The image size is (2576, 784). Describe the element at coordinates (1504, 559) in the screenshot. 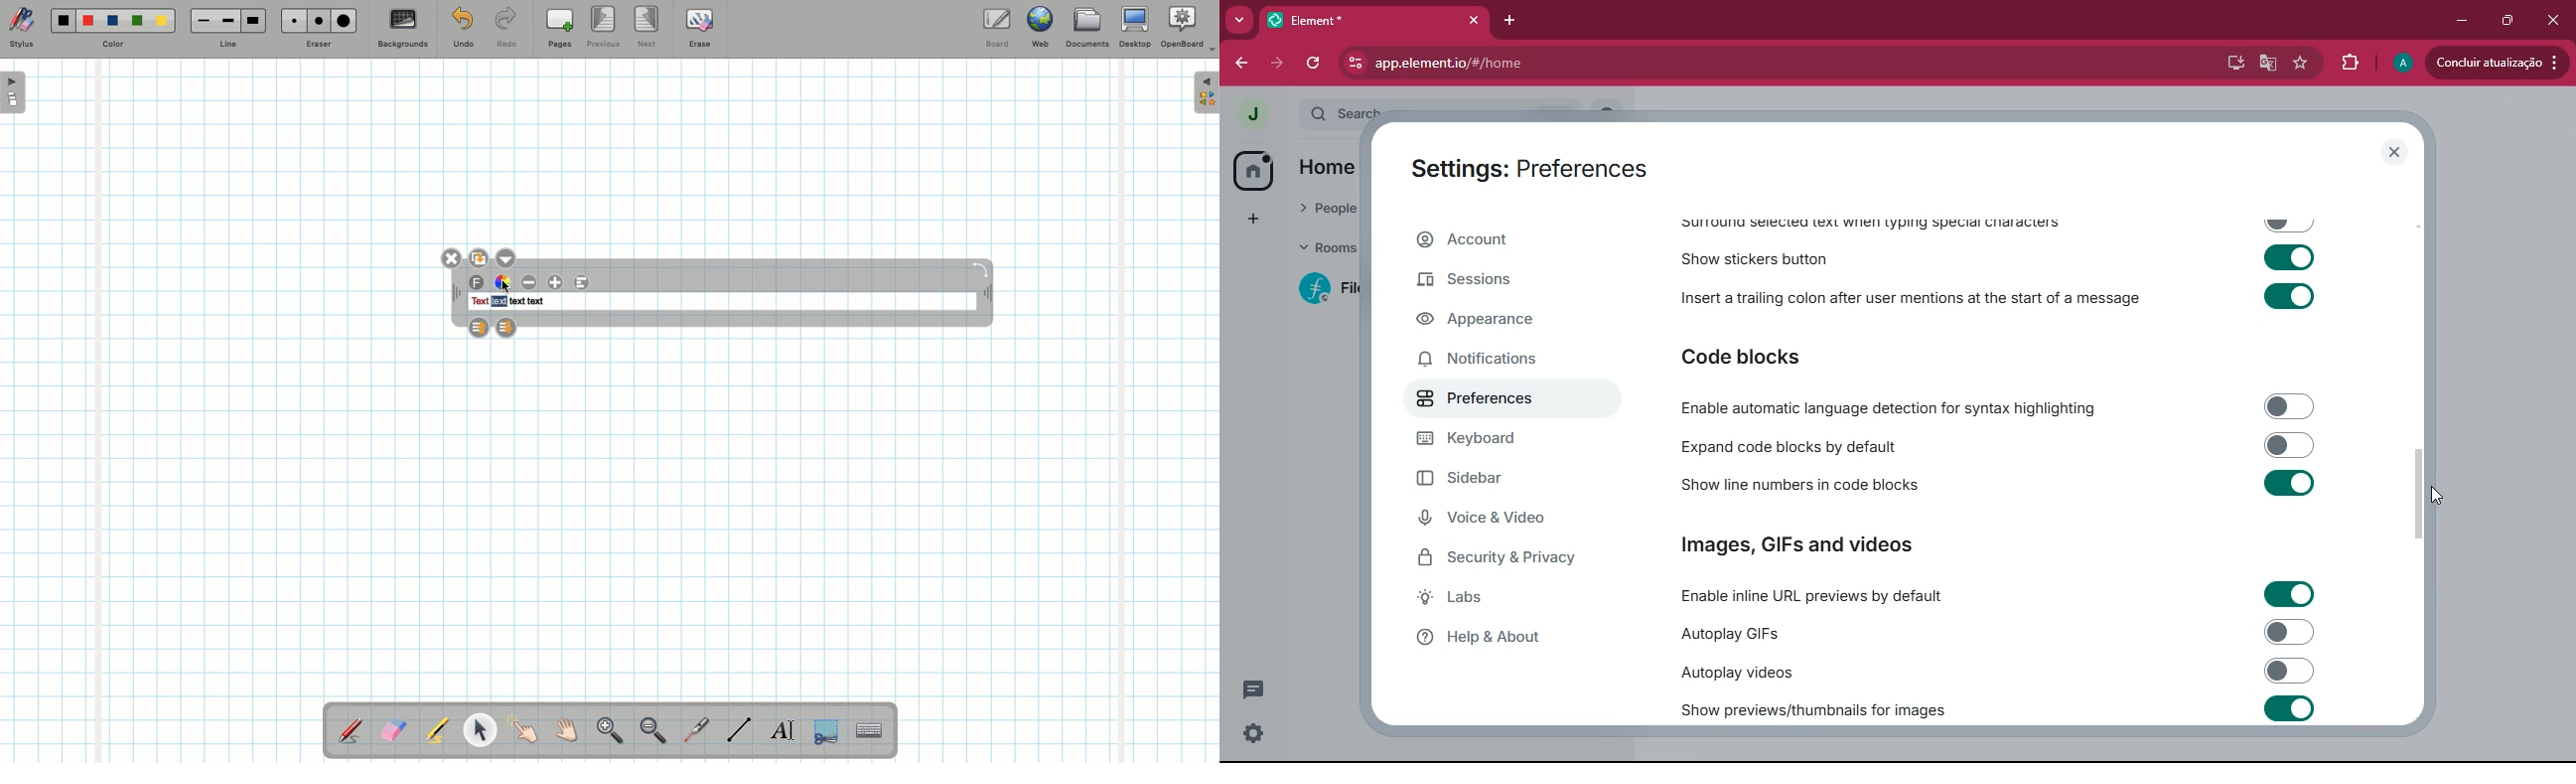

I see `security & Privacy` at that location.